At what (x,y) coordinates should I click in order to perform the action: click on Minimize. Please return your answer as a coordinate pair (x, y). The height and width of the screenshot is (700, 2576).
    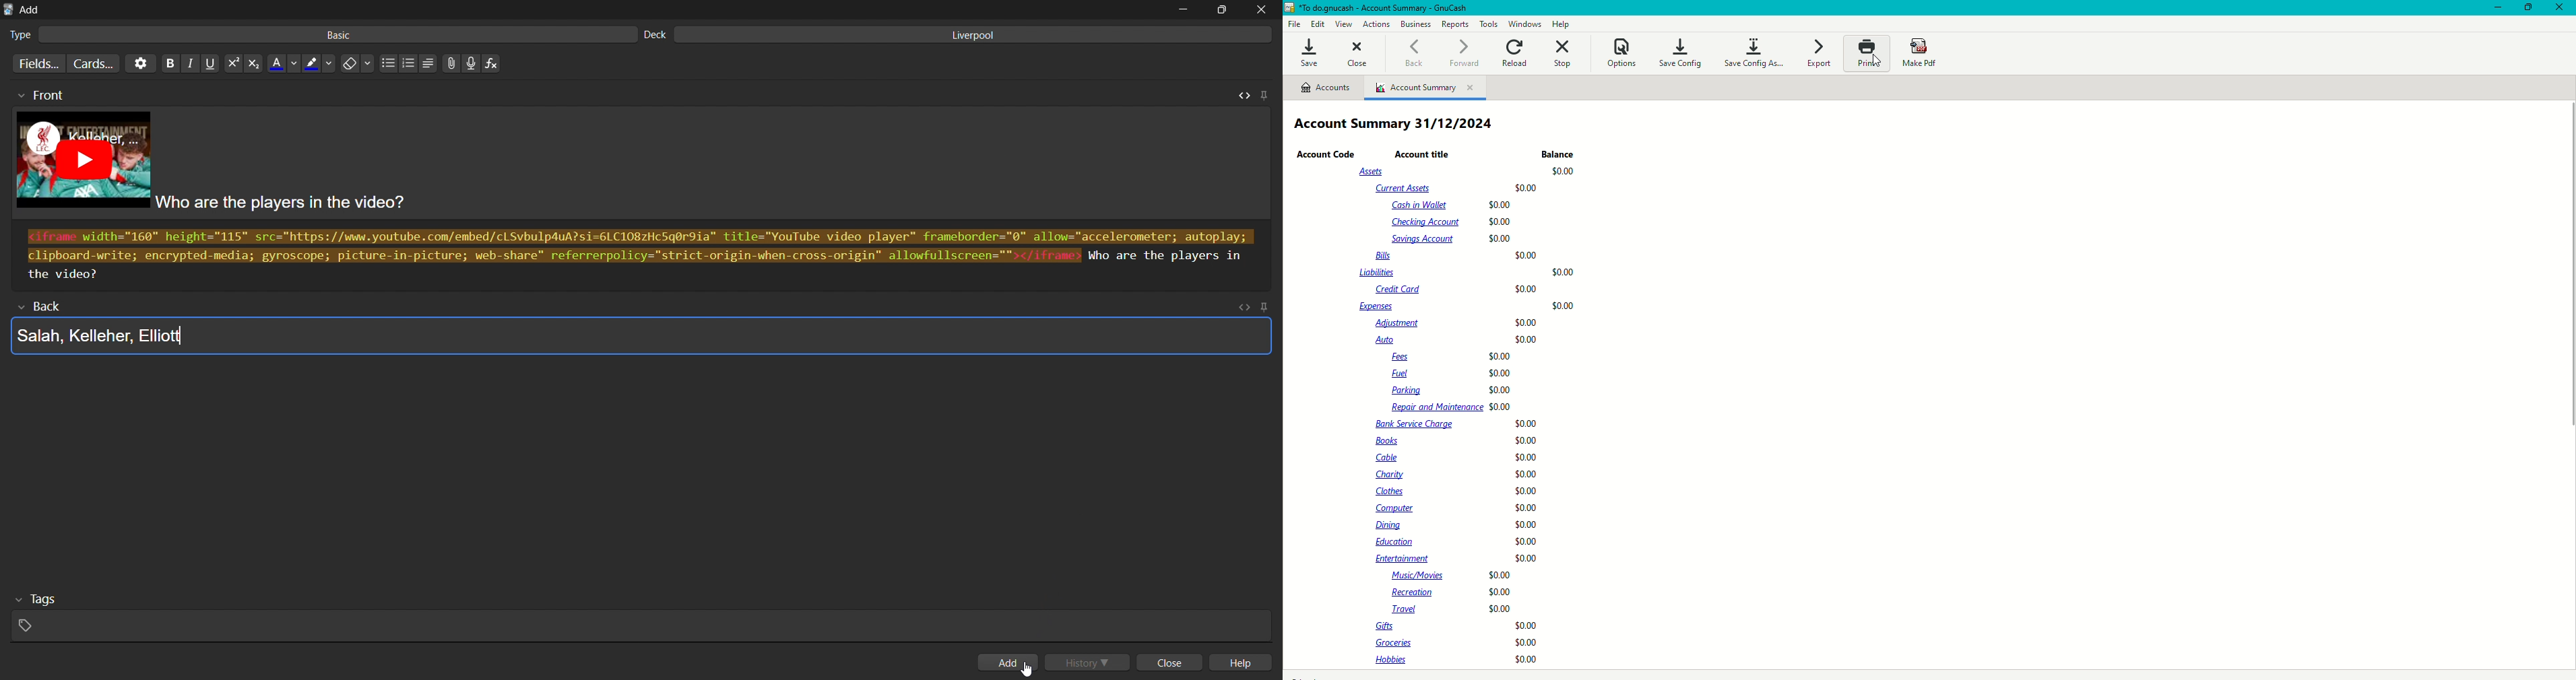
    Looking at the image, I should click on (2495, 9).